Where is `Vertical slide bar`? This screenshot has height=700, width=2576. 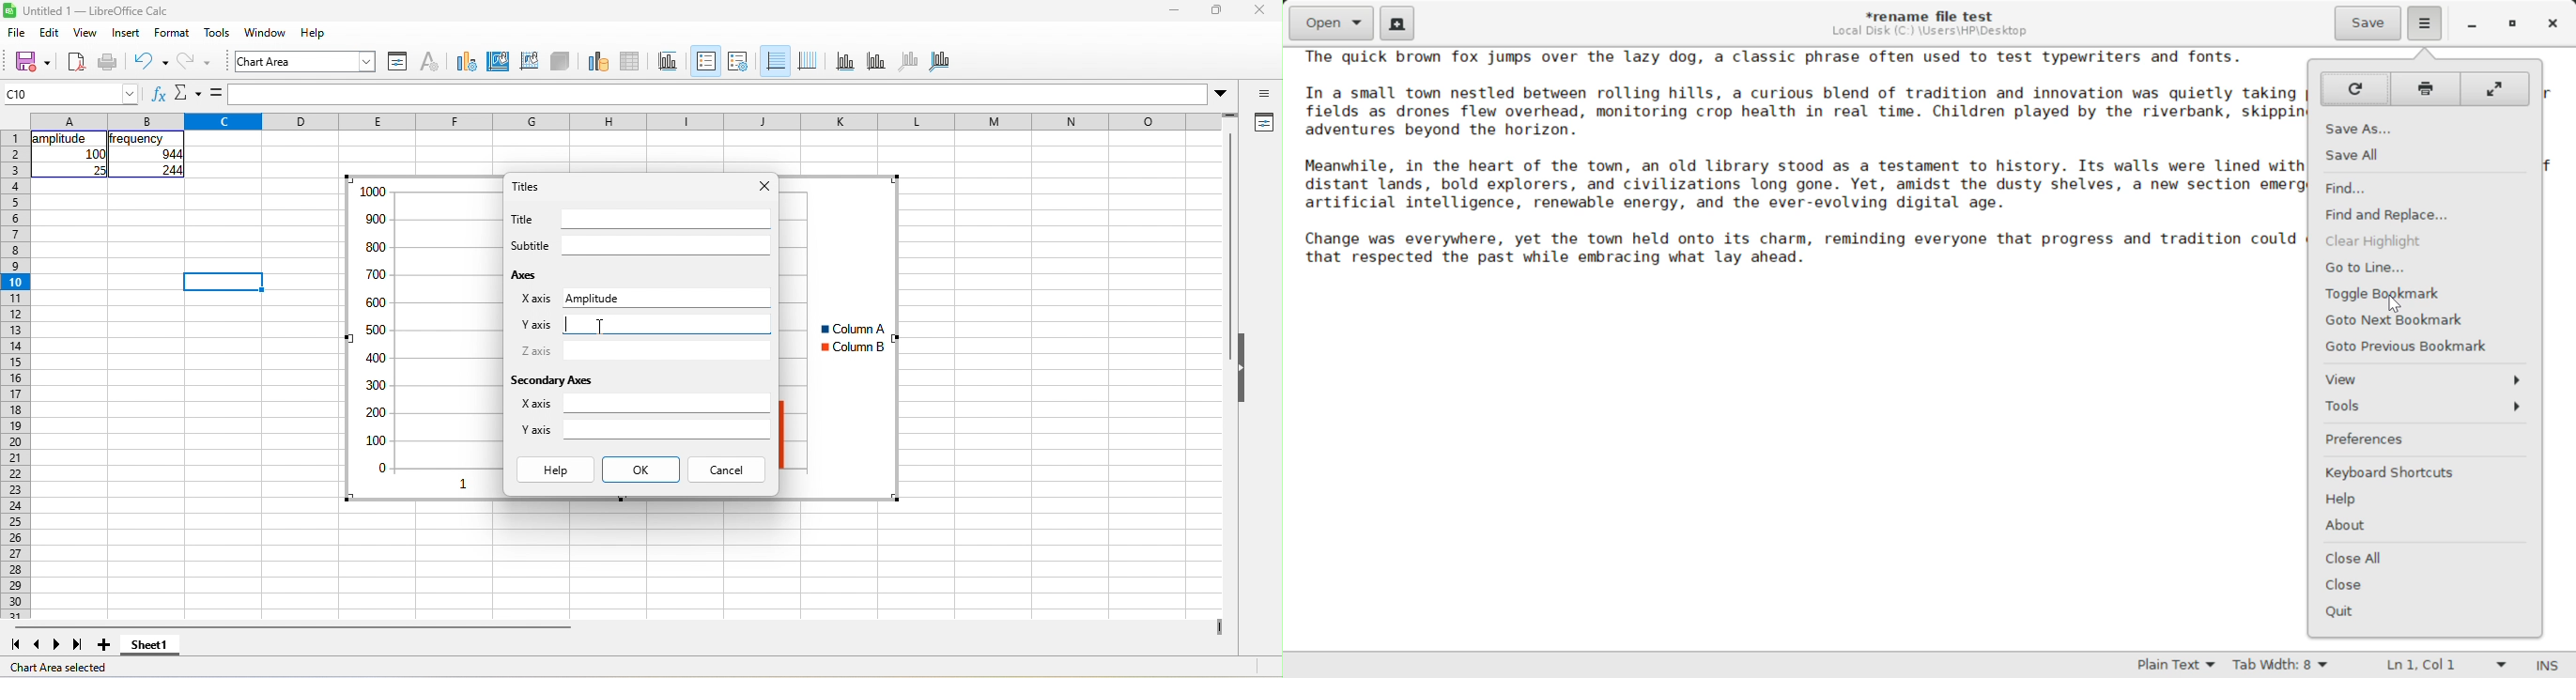 Vertical slide bar is located at coordinates (1229, 246).